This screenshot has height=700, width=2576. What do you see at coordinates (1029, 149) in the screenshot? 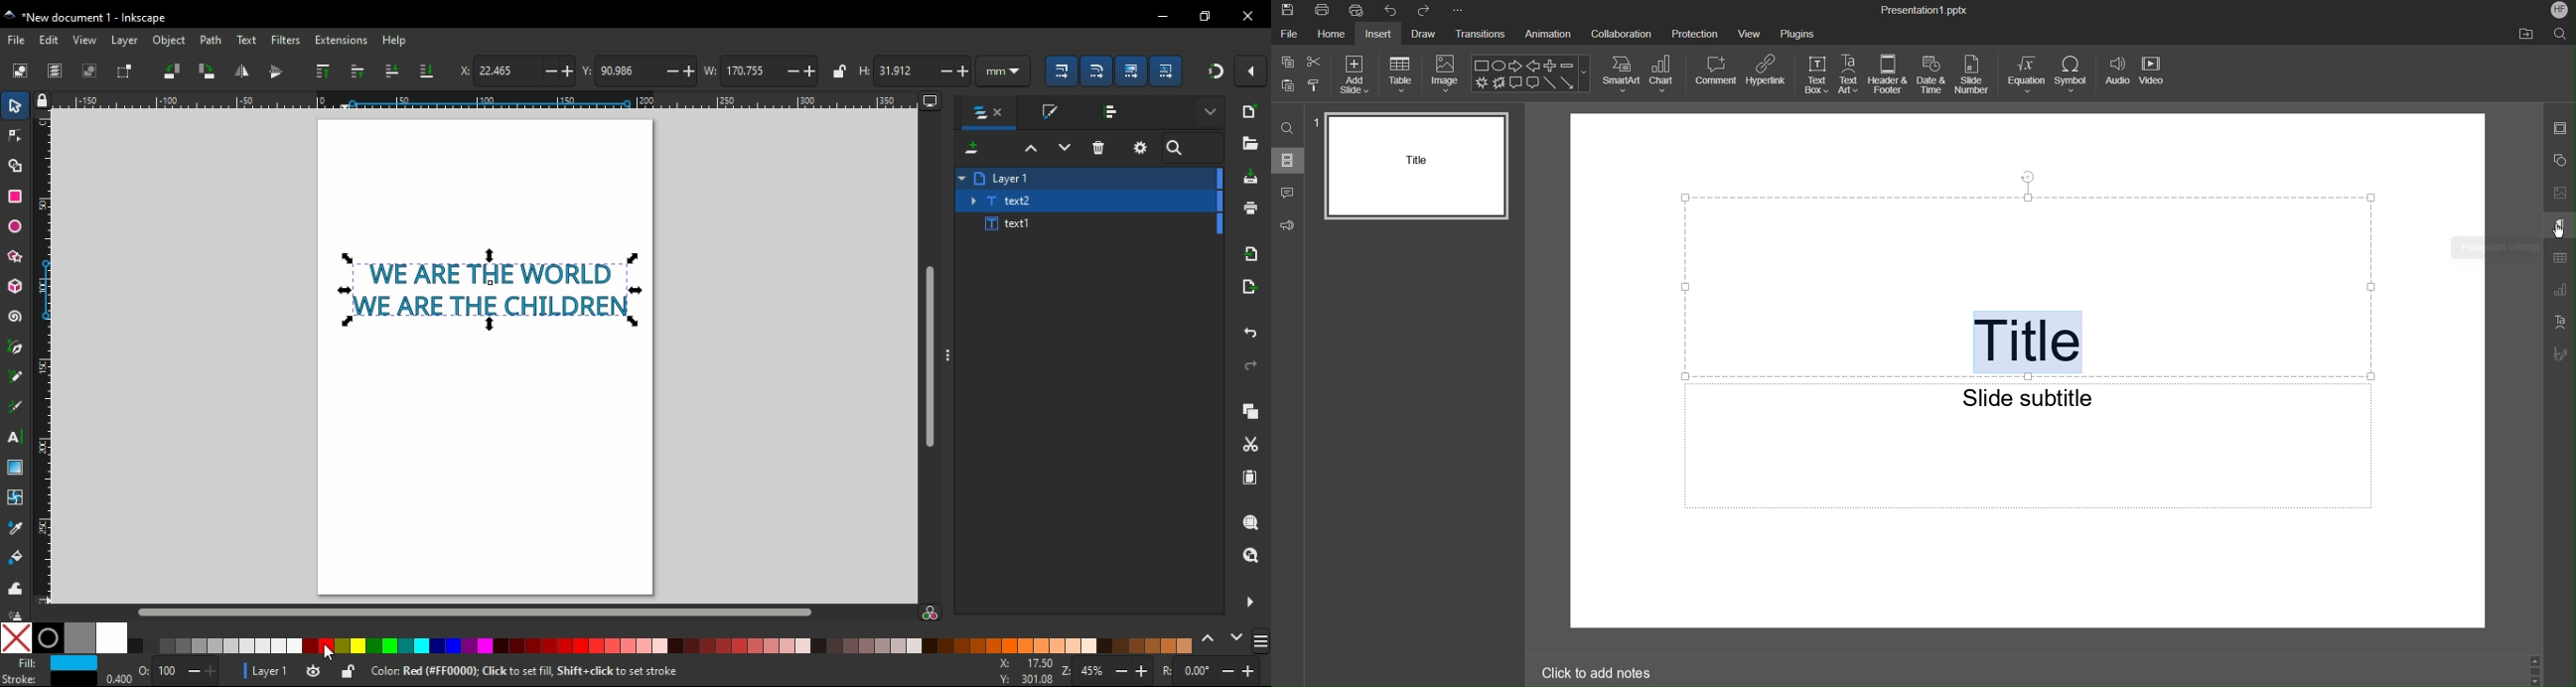
I see `raise selection one step` at bounding box center [1029, 149].